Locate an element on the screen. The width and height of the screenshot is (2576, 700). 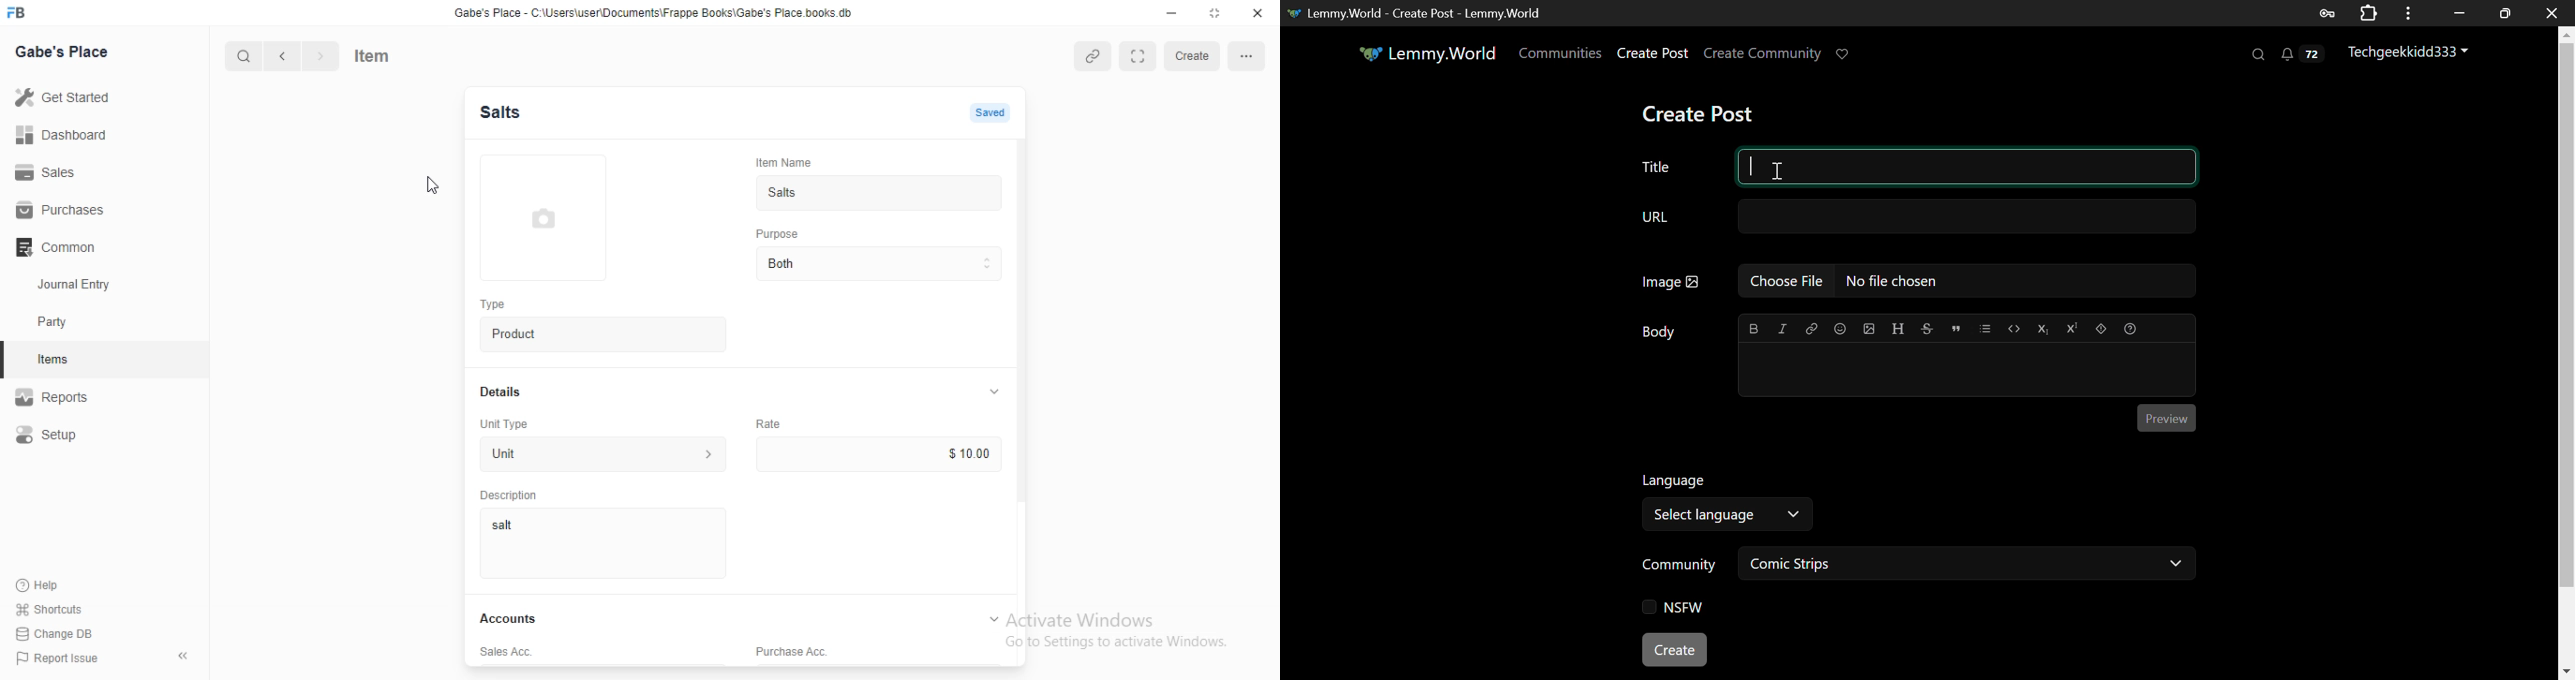
Title is located at coordinates (1656, 167).